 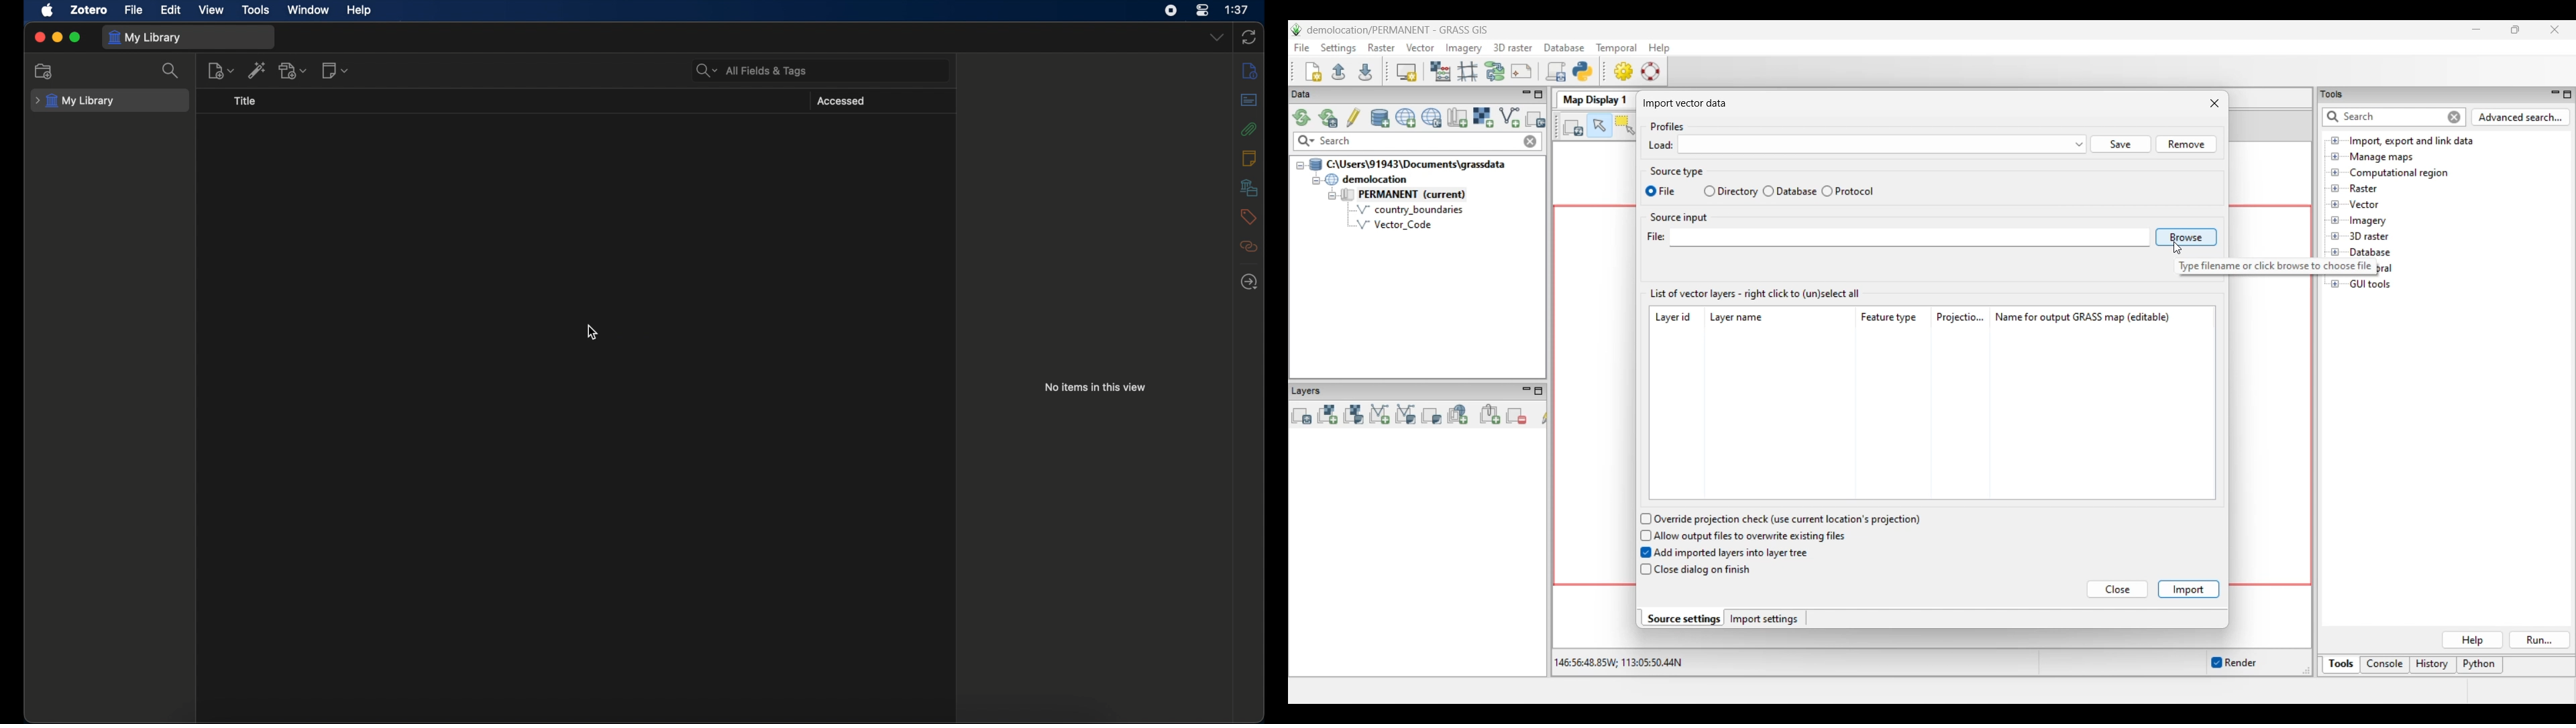 What do you see at coordinates (133, 9) in the screenshot?
I see `file` at bounding box center [133, 9].